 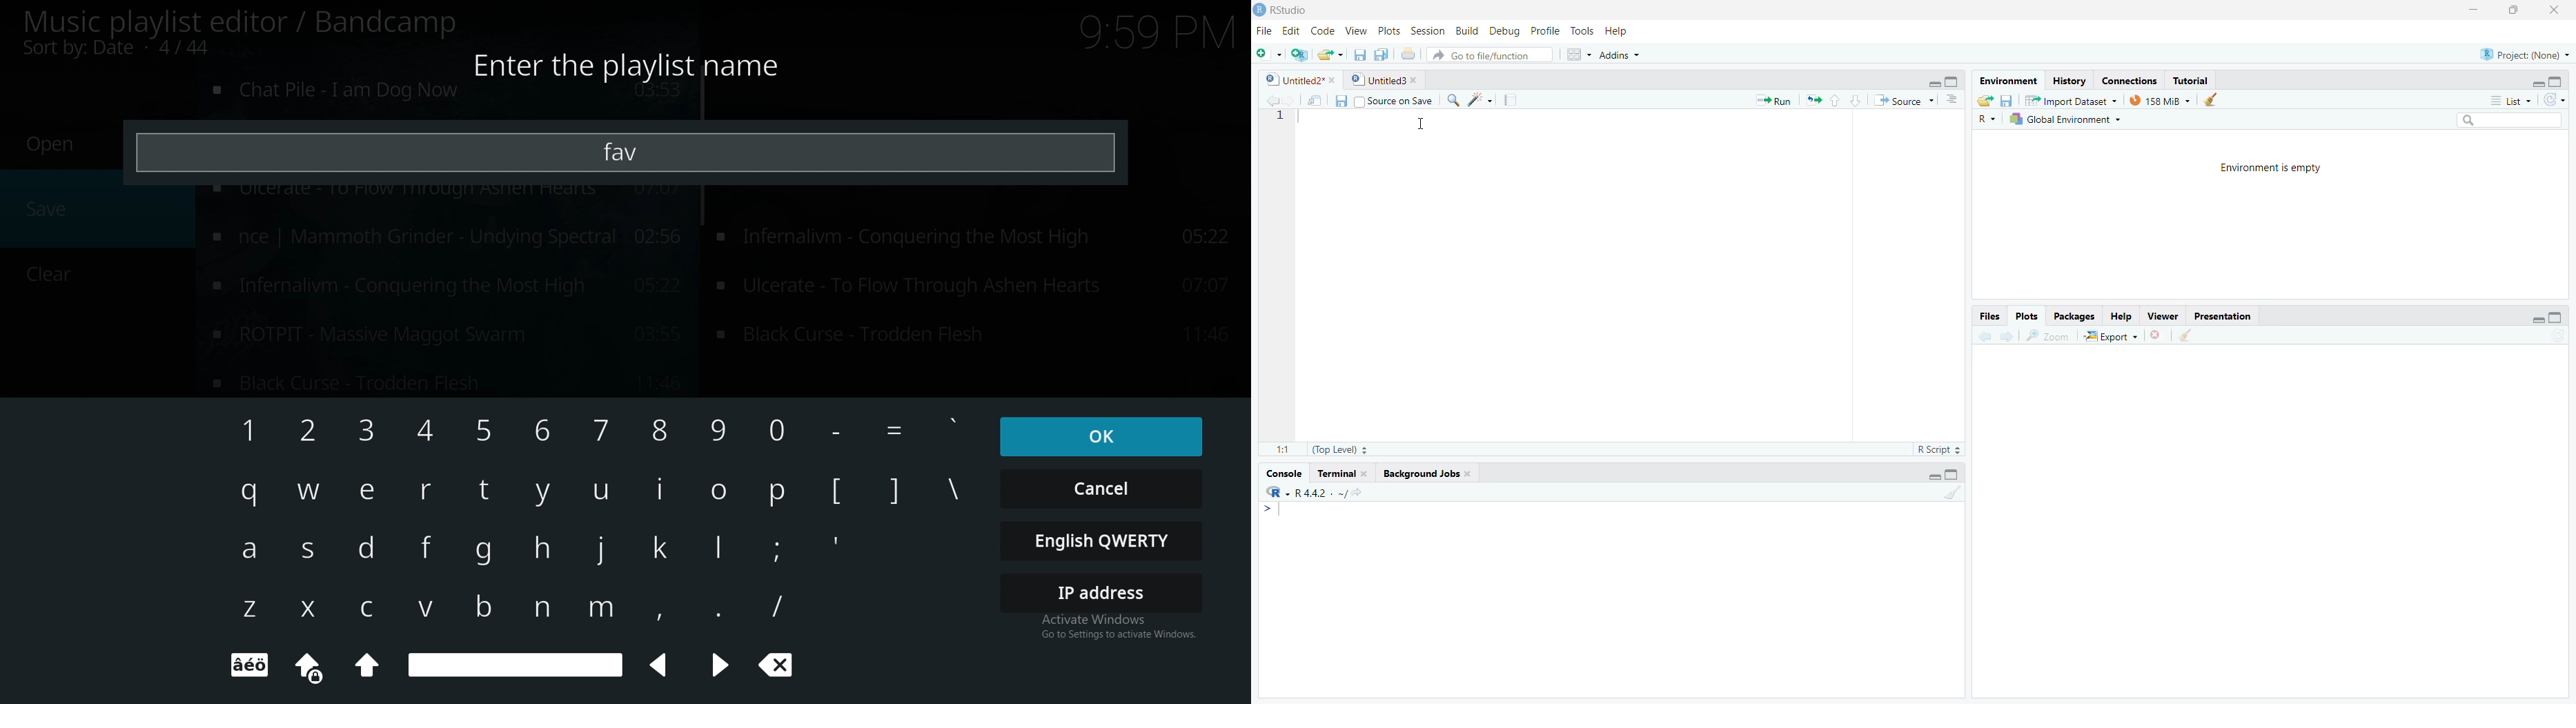 What do you see at coordinates (248, 612) in the screenshot?
I see `keyboard input` at bounding box center [248, 612].